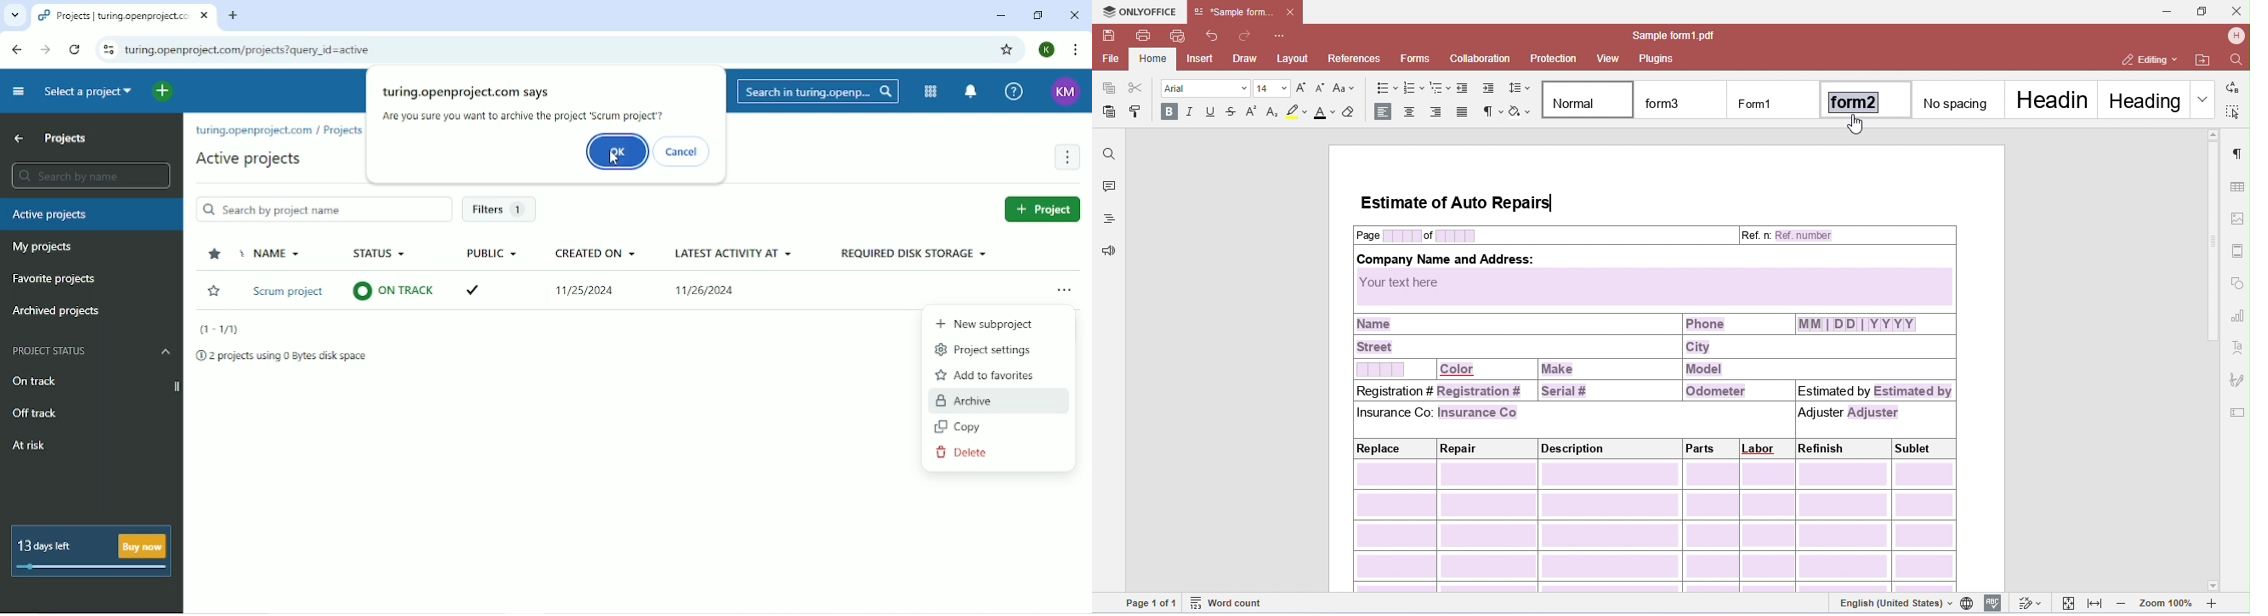 The width and height of the screenshot is (2268, 616). Describe the element at coordinates (284, 356) in the screenshot. I see `2 projects using 0 Bytes disk space` at that location.